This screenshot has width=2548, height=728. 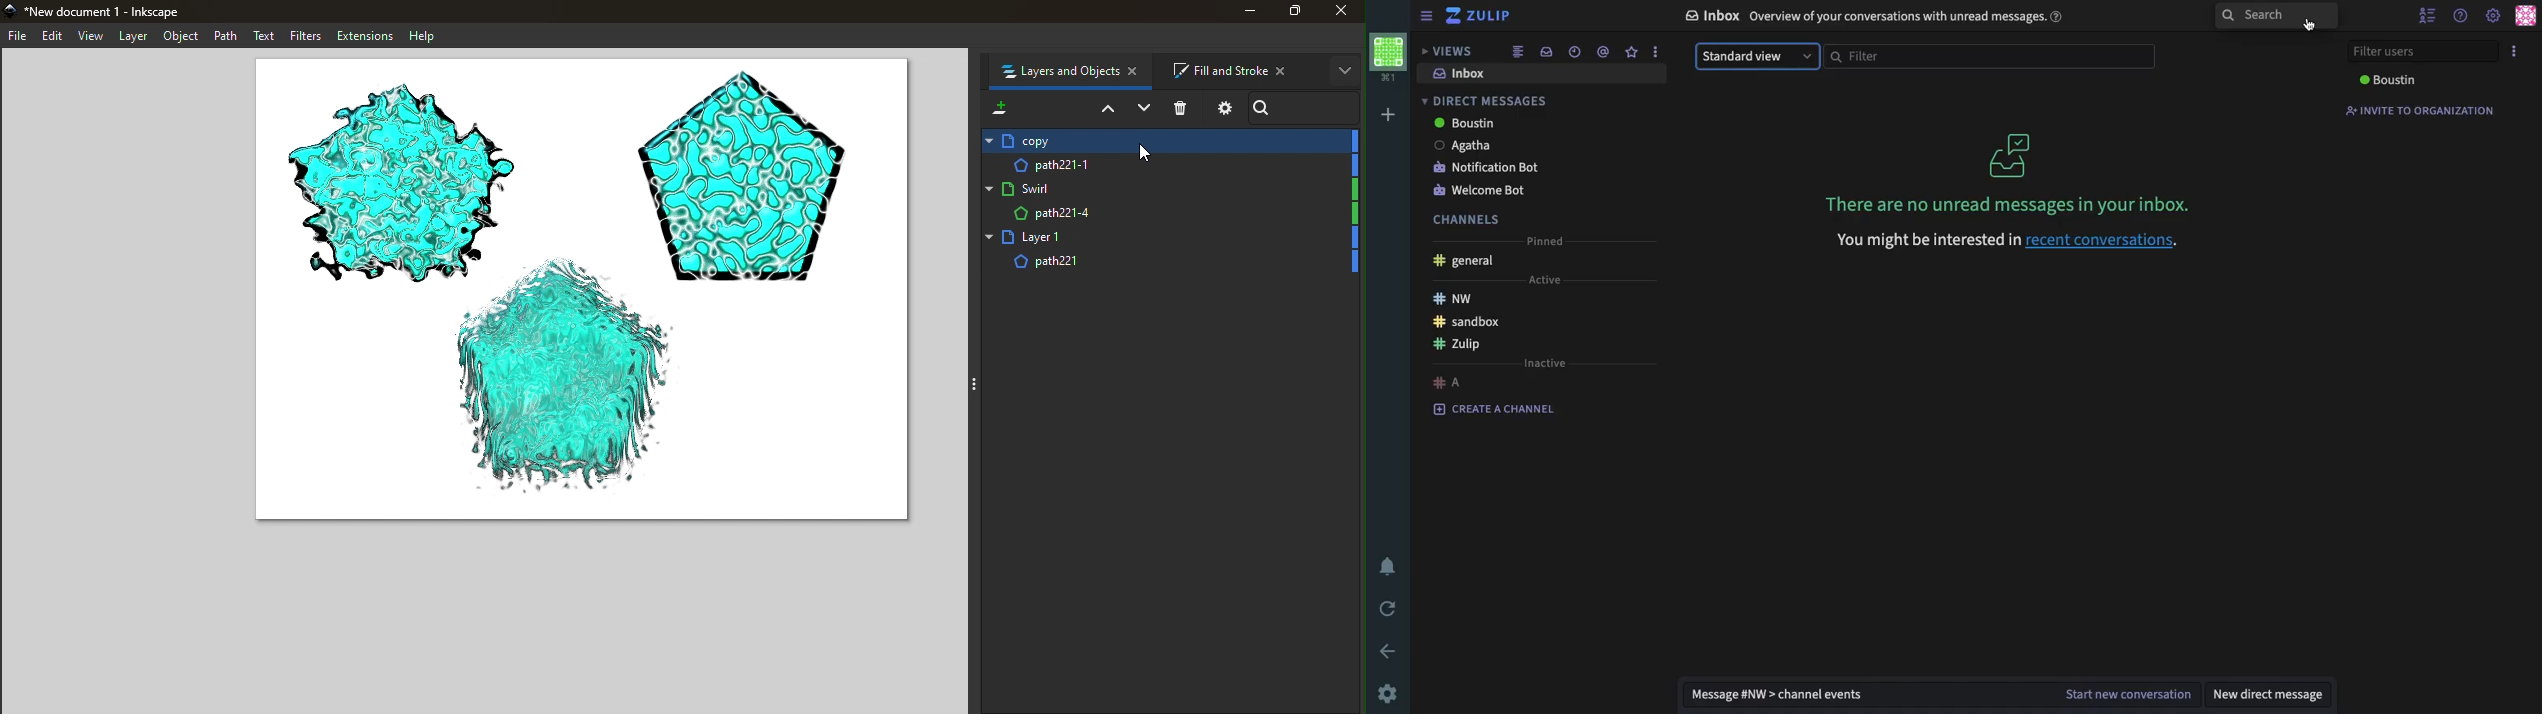 I want to click on pinned, so click(x=1546, y=241).